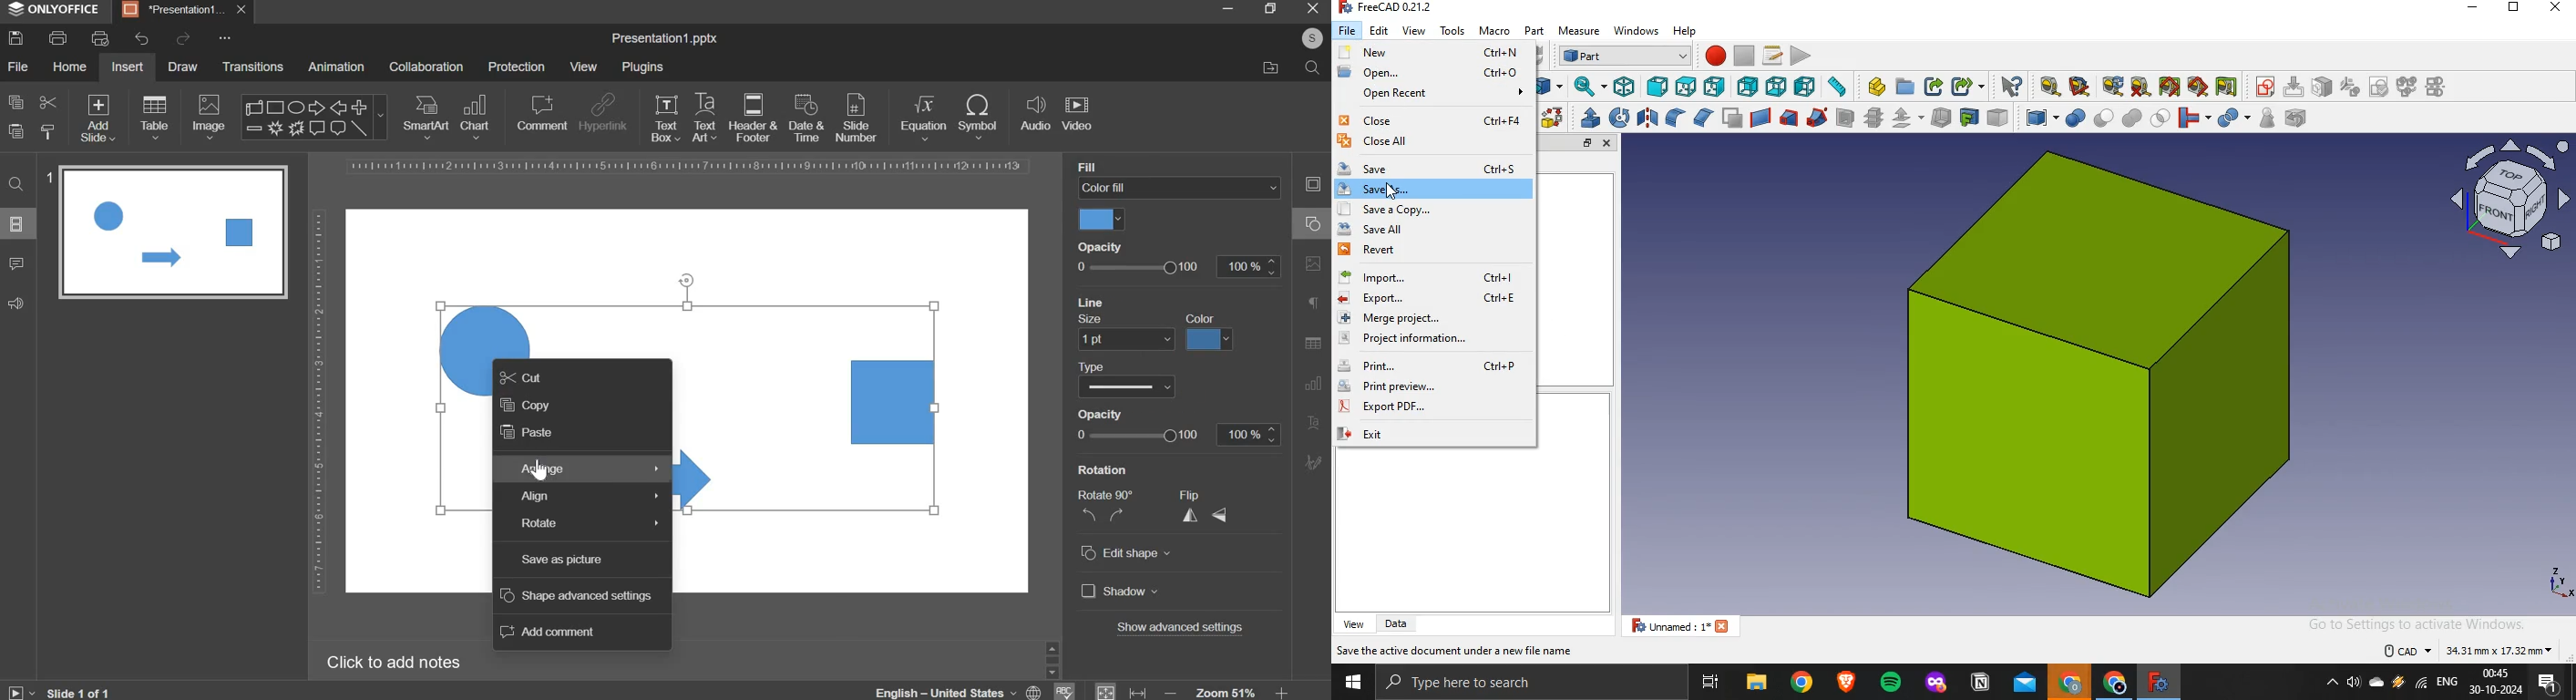  What do you see at coordinates (1715, 86) in the screenshot?
I see `right` at bounding box center [1715, 86].